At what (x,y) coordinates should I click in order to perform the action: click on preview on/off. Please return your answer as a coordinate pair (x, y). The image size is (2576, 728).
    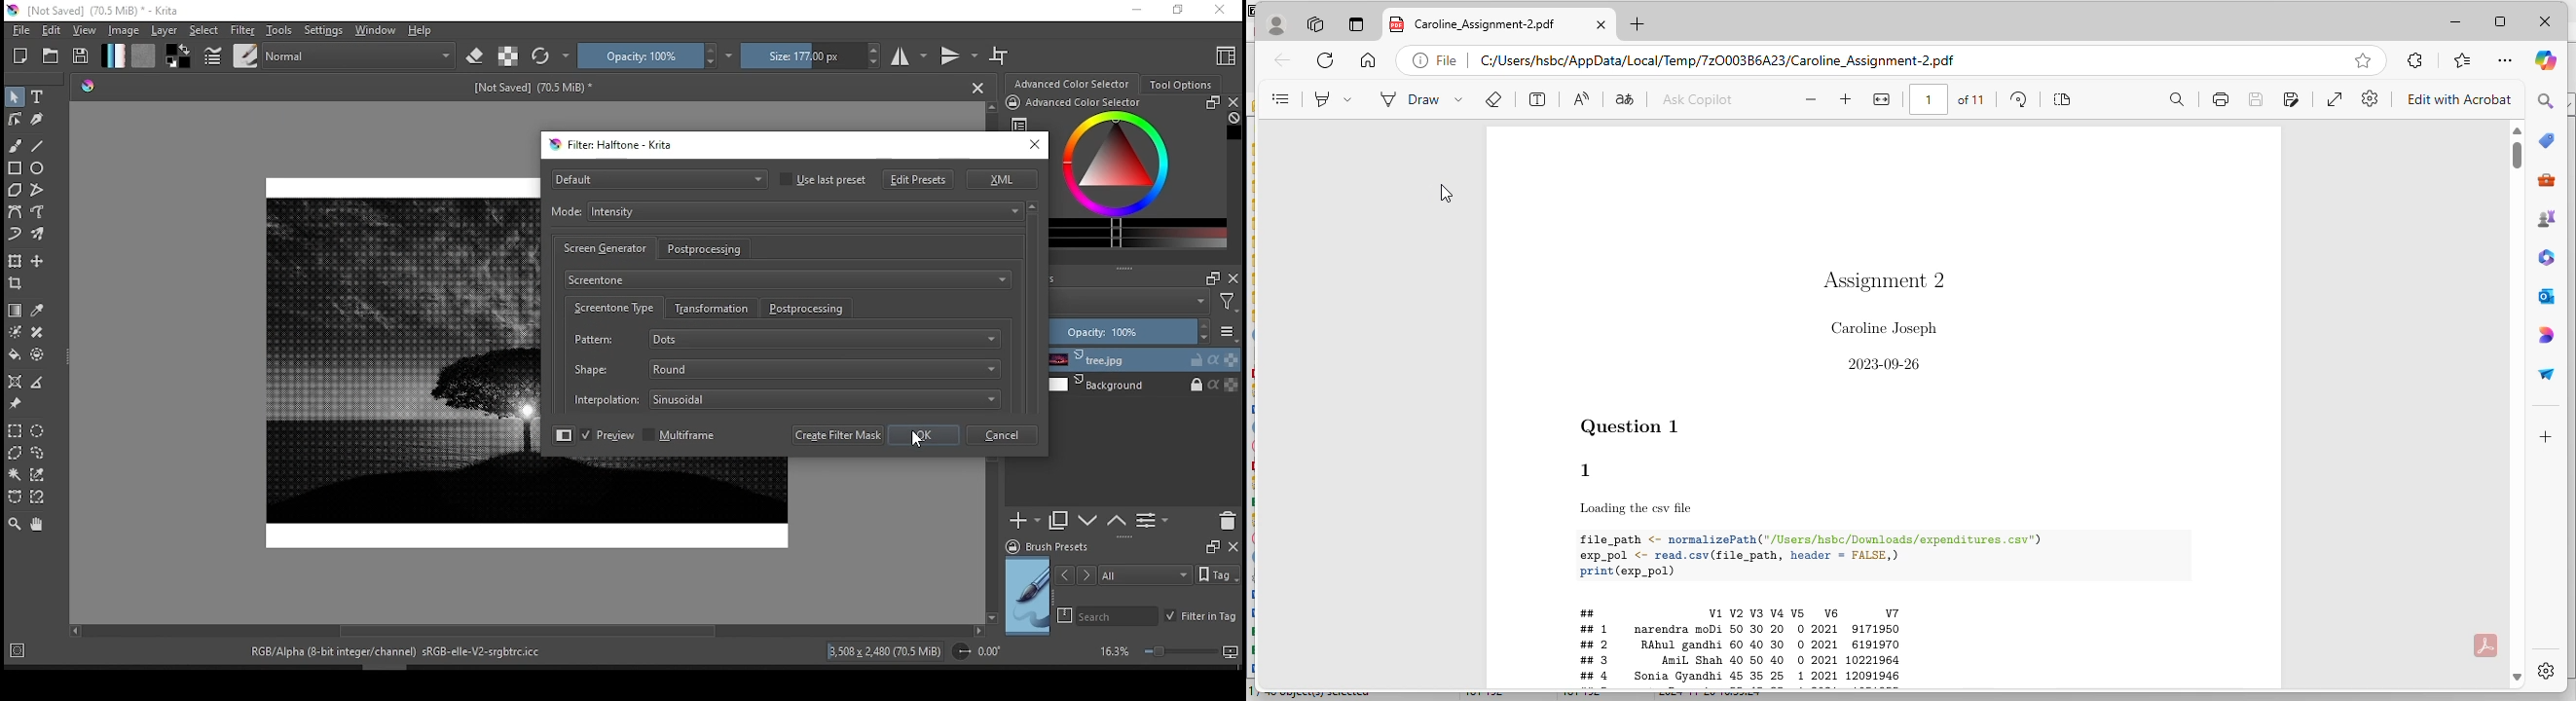
    Looking at the image, I should click on (607, 435).